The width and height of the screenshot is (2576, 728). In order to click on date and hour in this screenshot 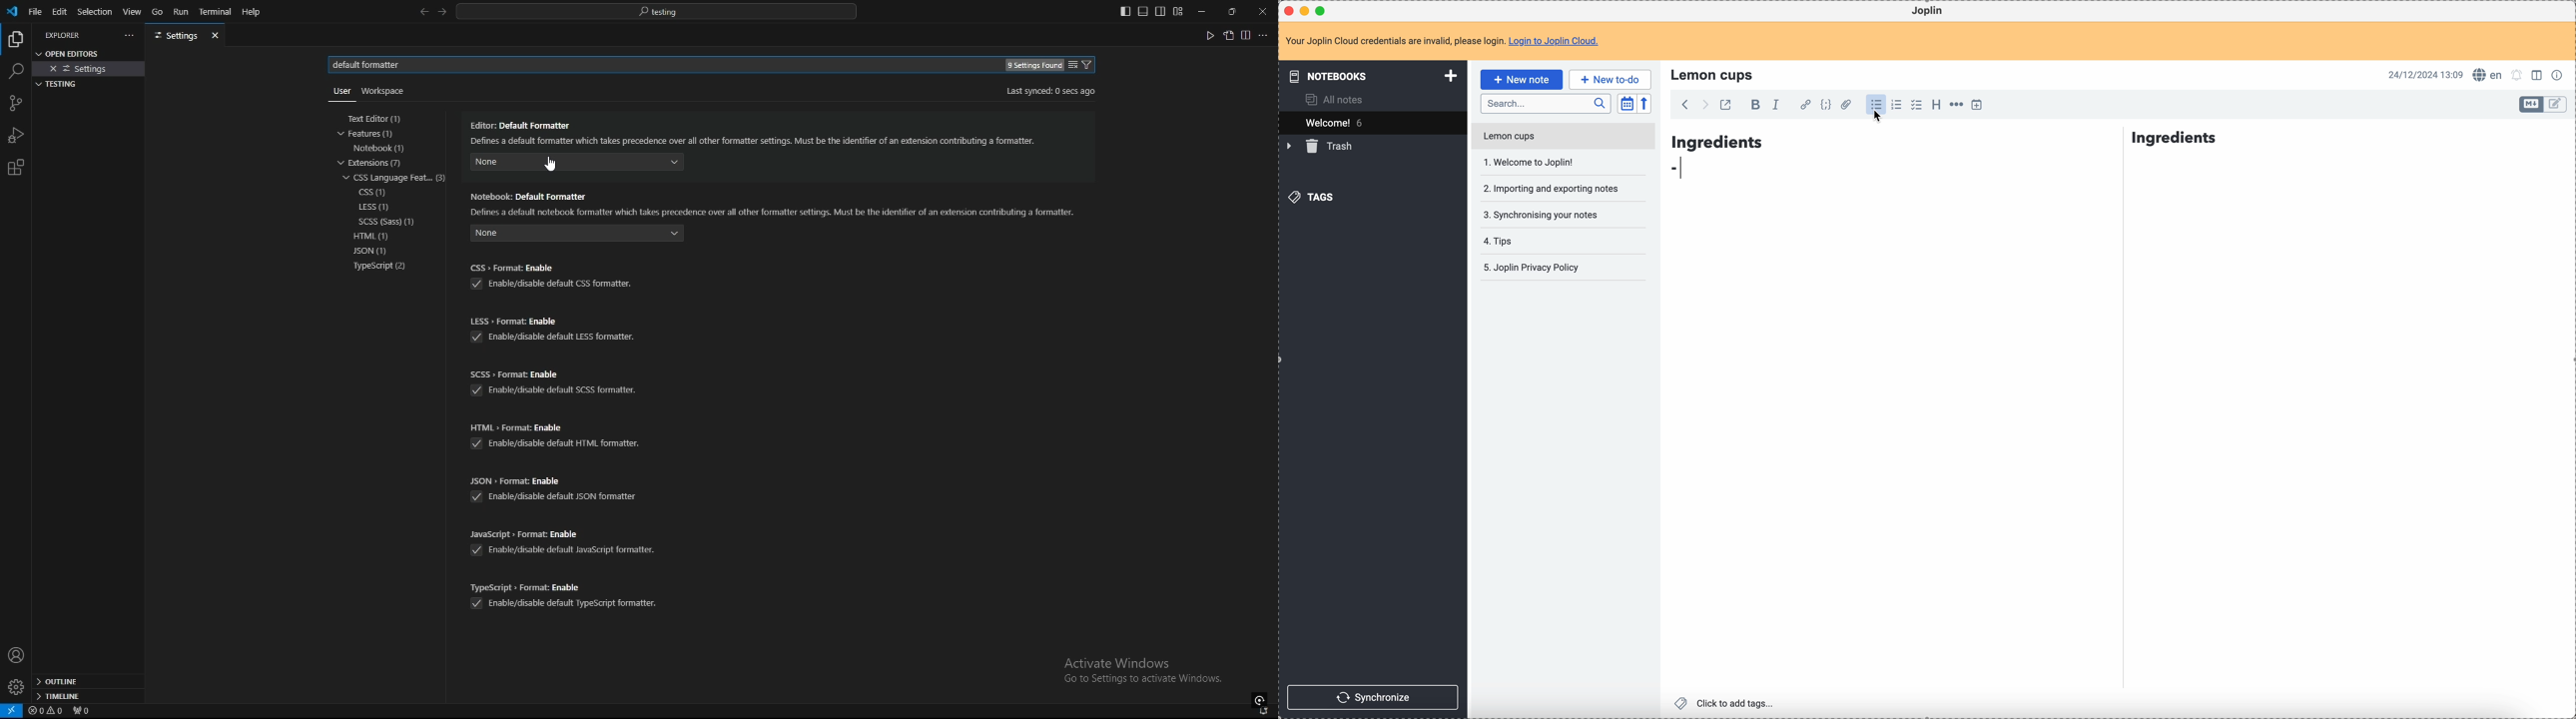, I will do `click(2427, 74)`.